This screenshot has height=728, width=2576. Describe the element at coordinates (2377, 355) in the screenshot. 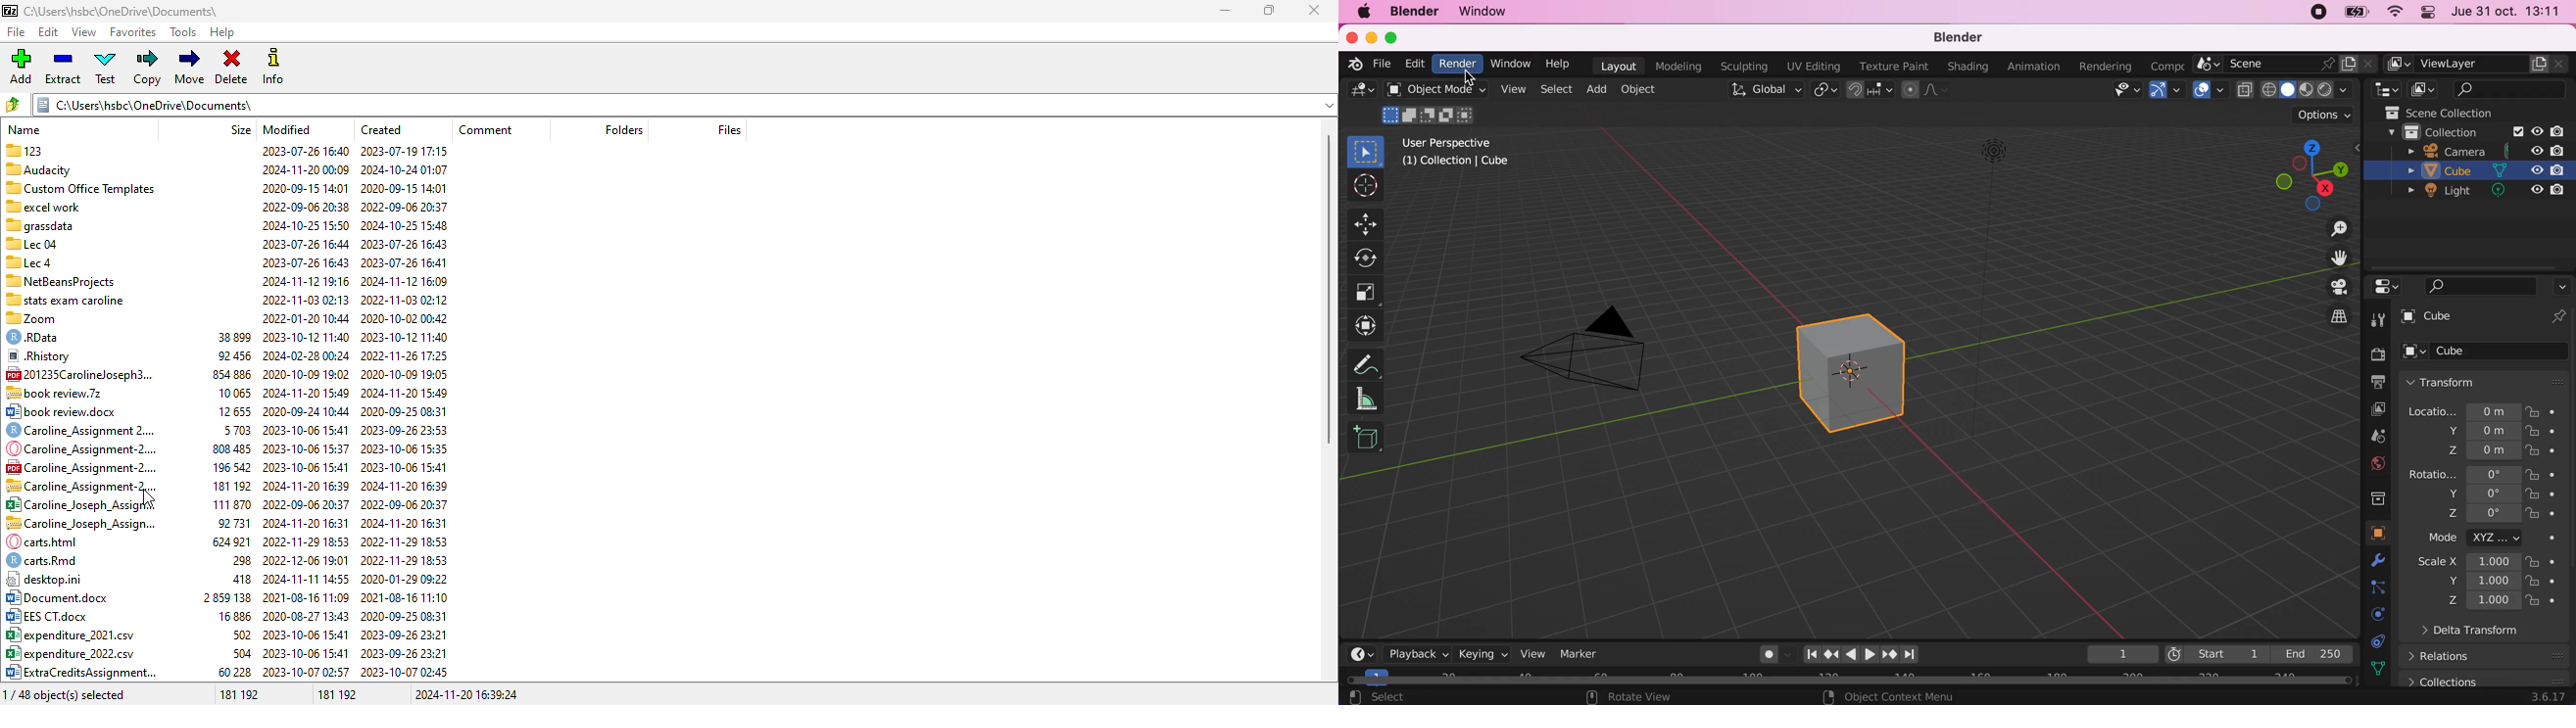

I see `render` at that location.